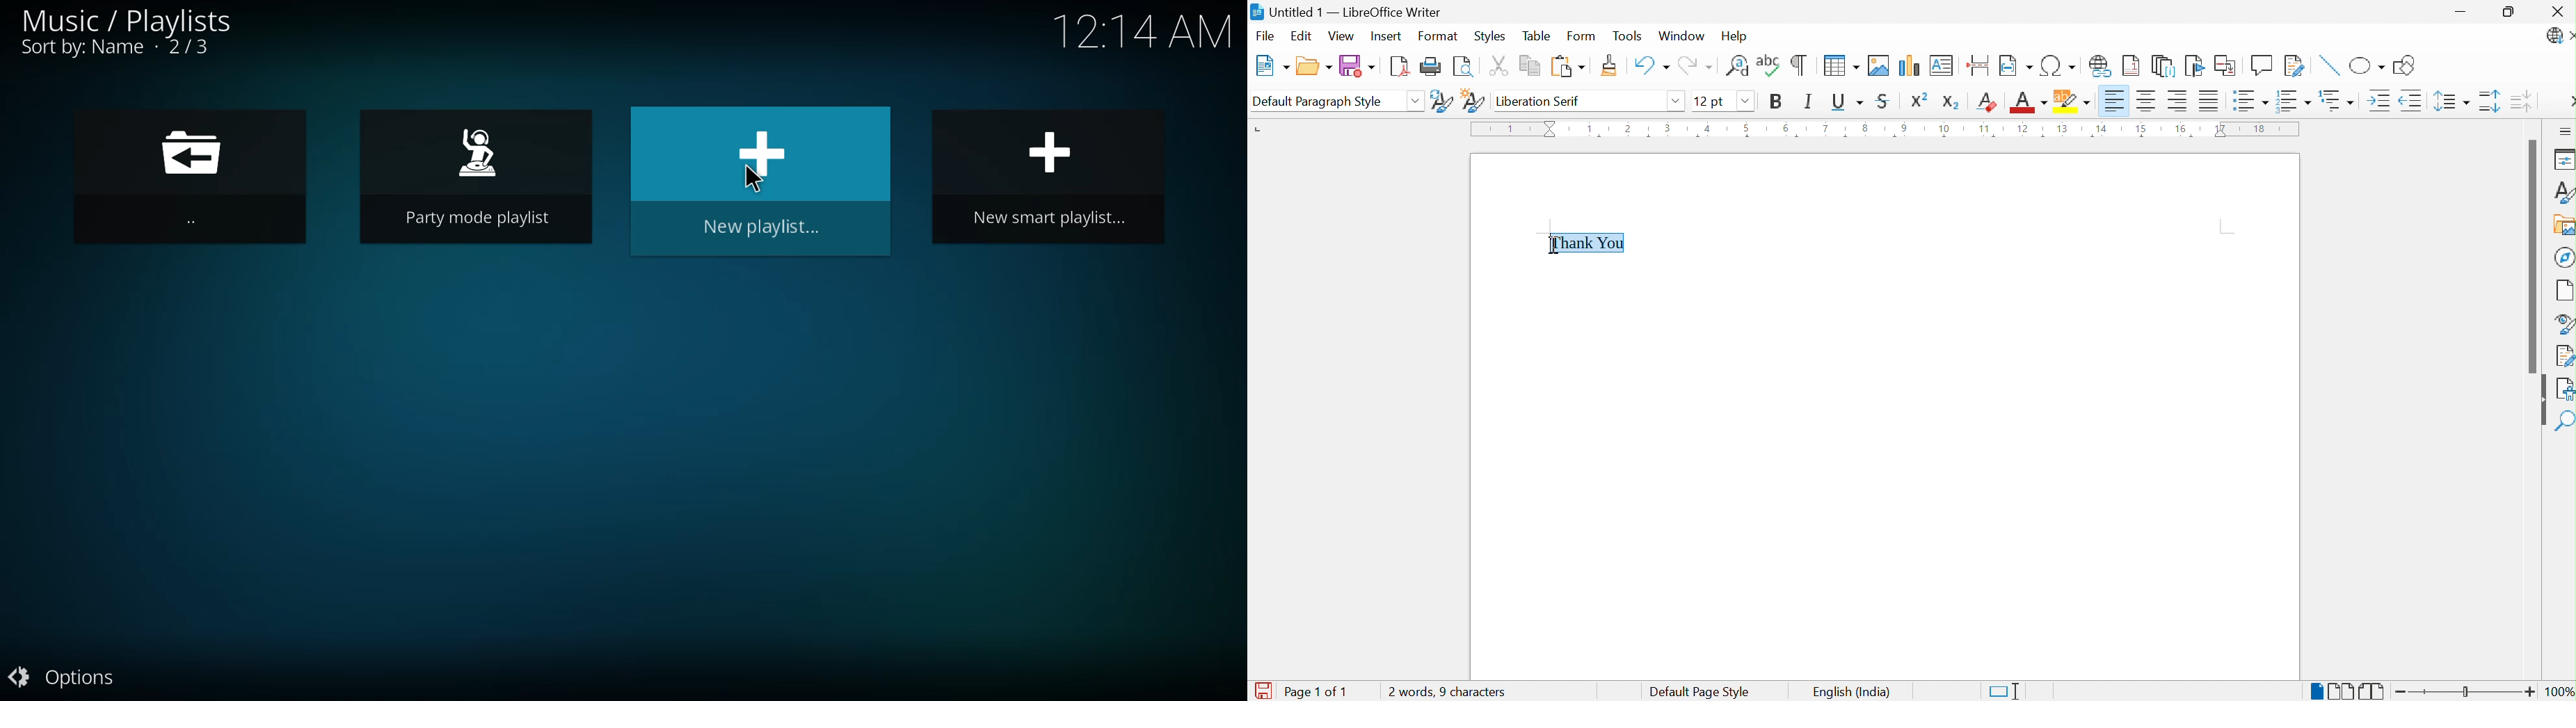 The image size is (2576, 728). What do you see at coordinates (1988, 103) in the screenshot?
I see `Clear Direct Formatting` at bounding box center [1988, 103].